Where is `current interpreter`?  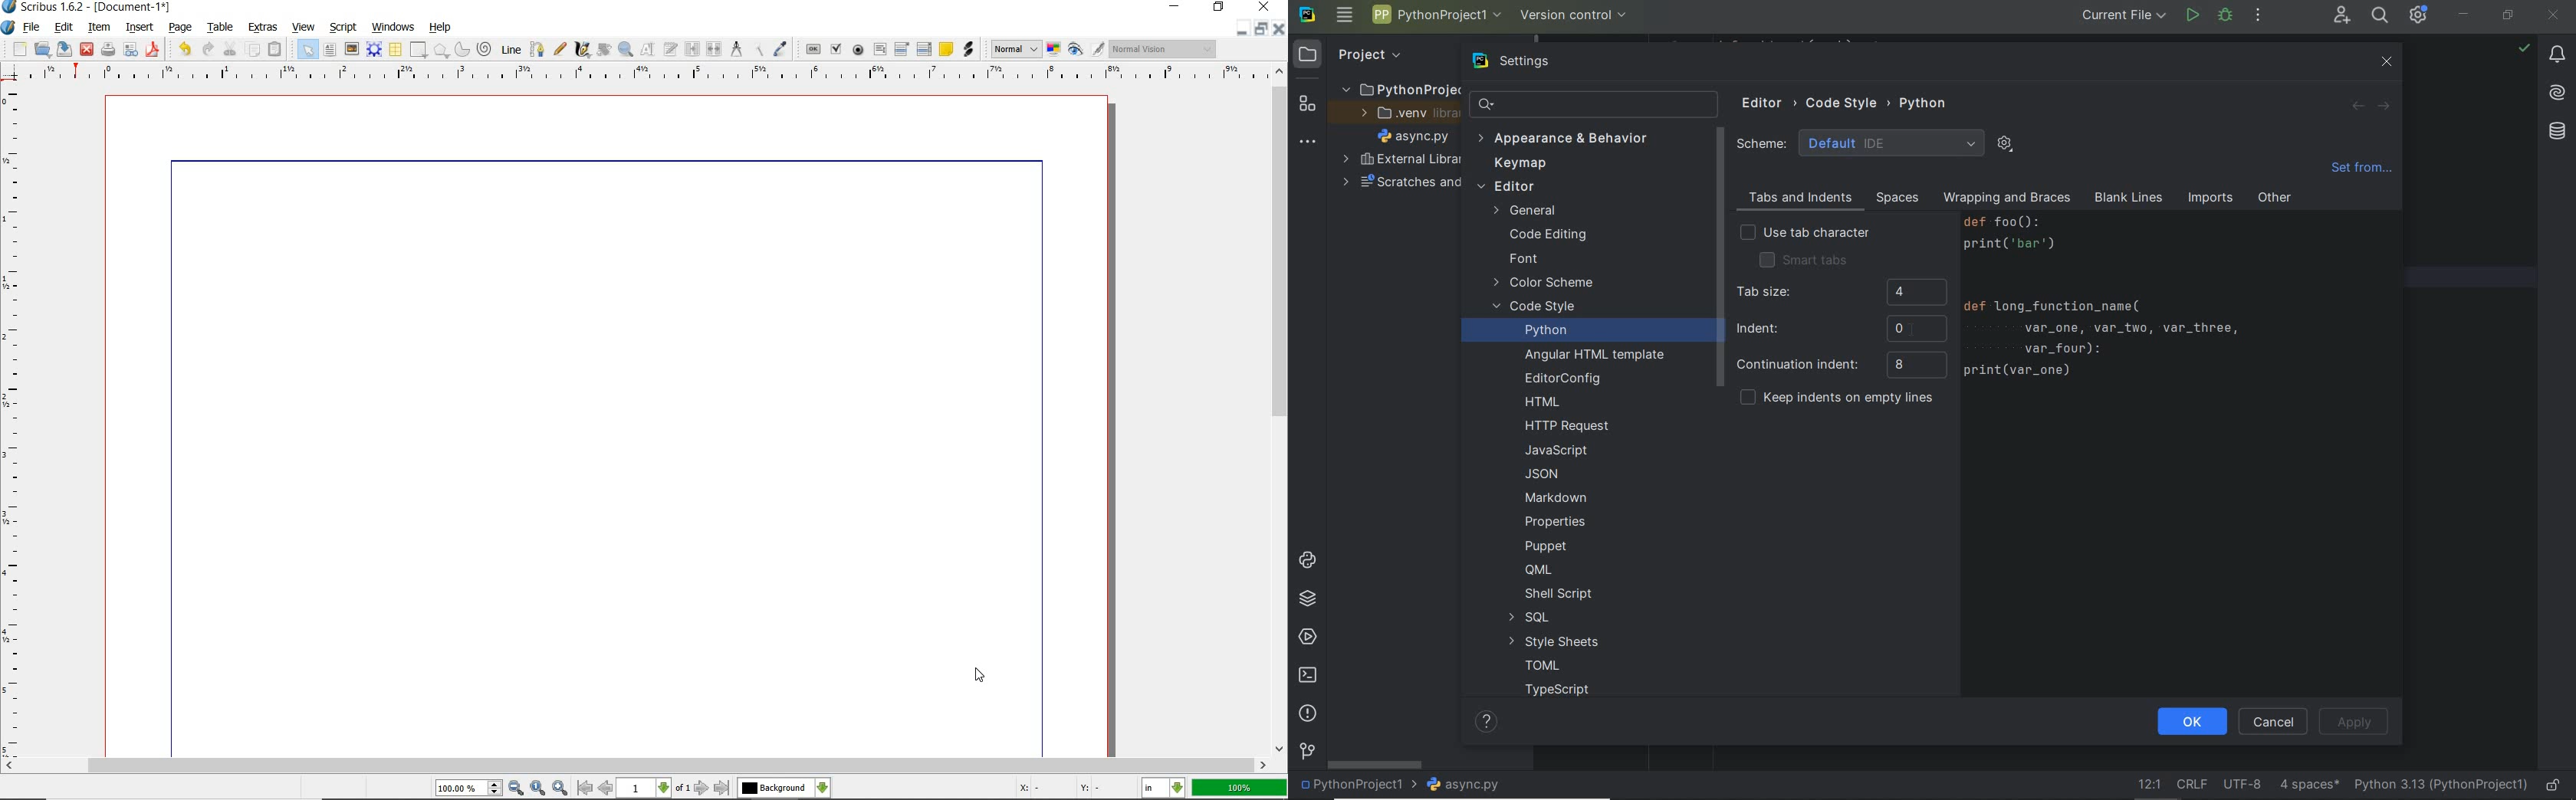 current interpreter is located at coordinates (2440, 785).